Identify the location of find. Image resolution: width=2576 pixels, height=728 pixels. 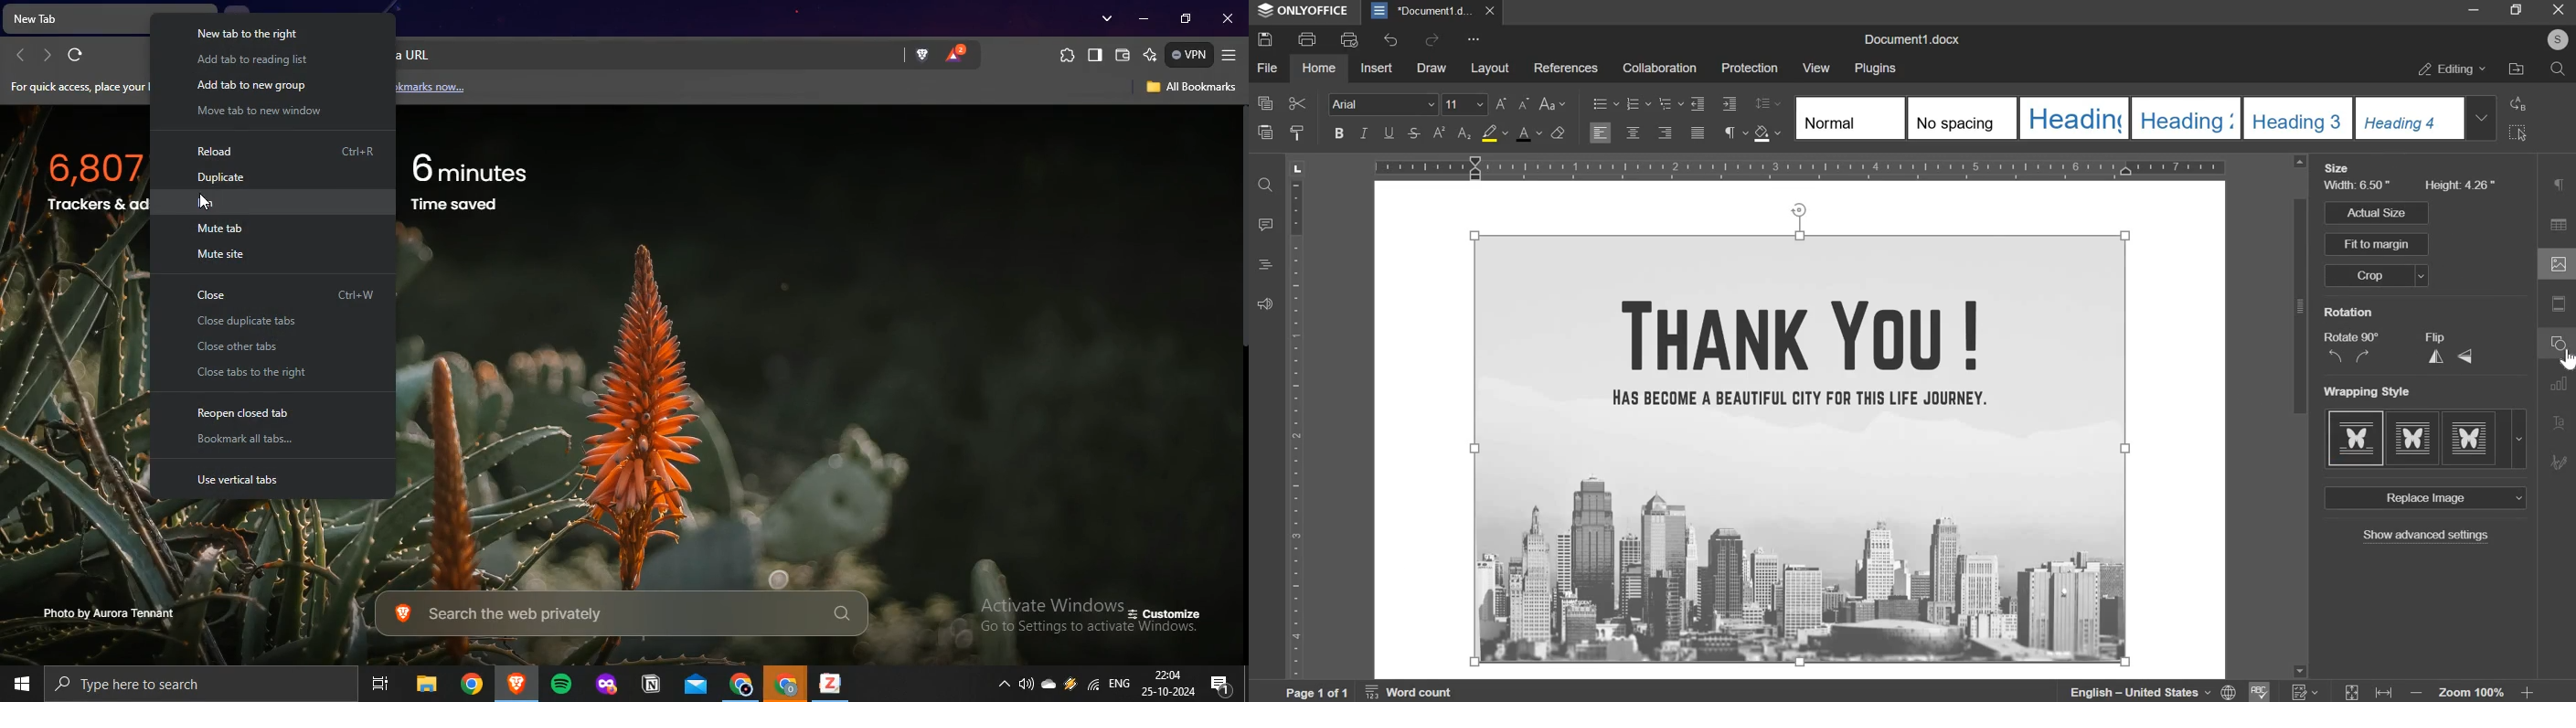
(1265, 183).